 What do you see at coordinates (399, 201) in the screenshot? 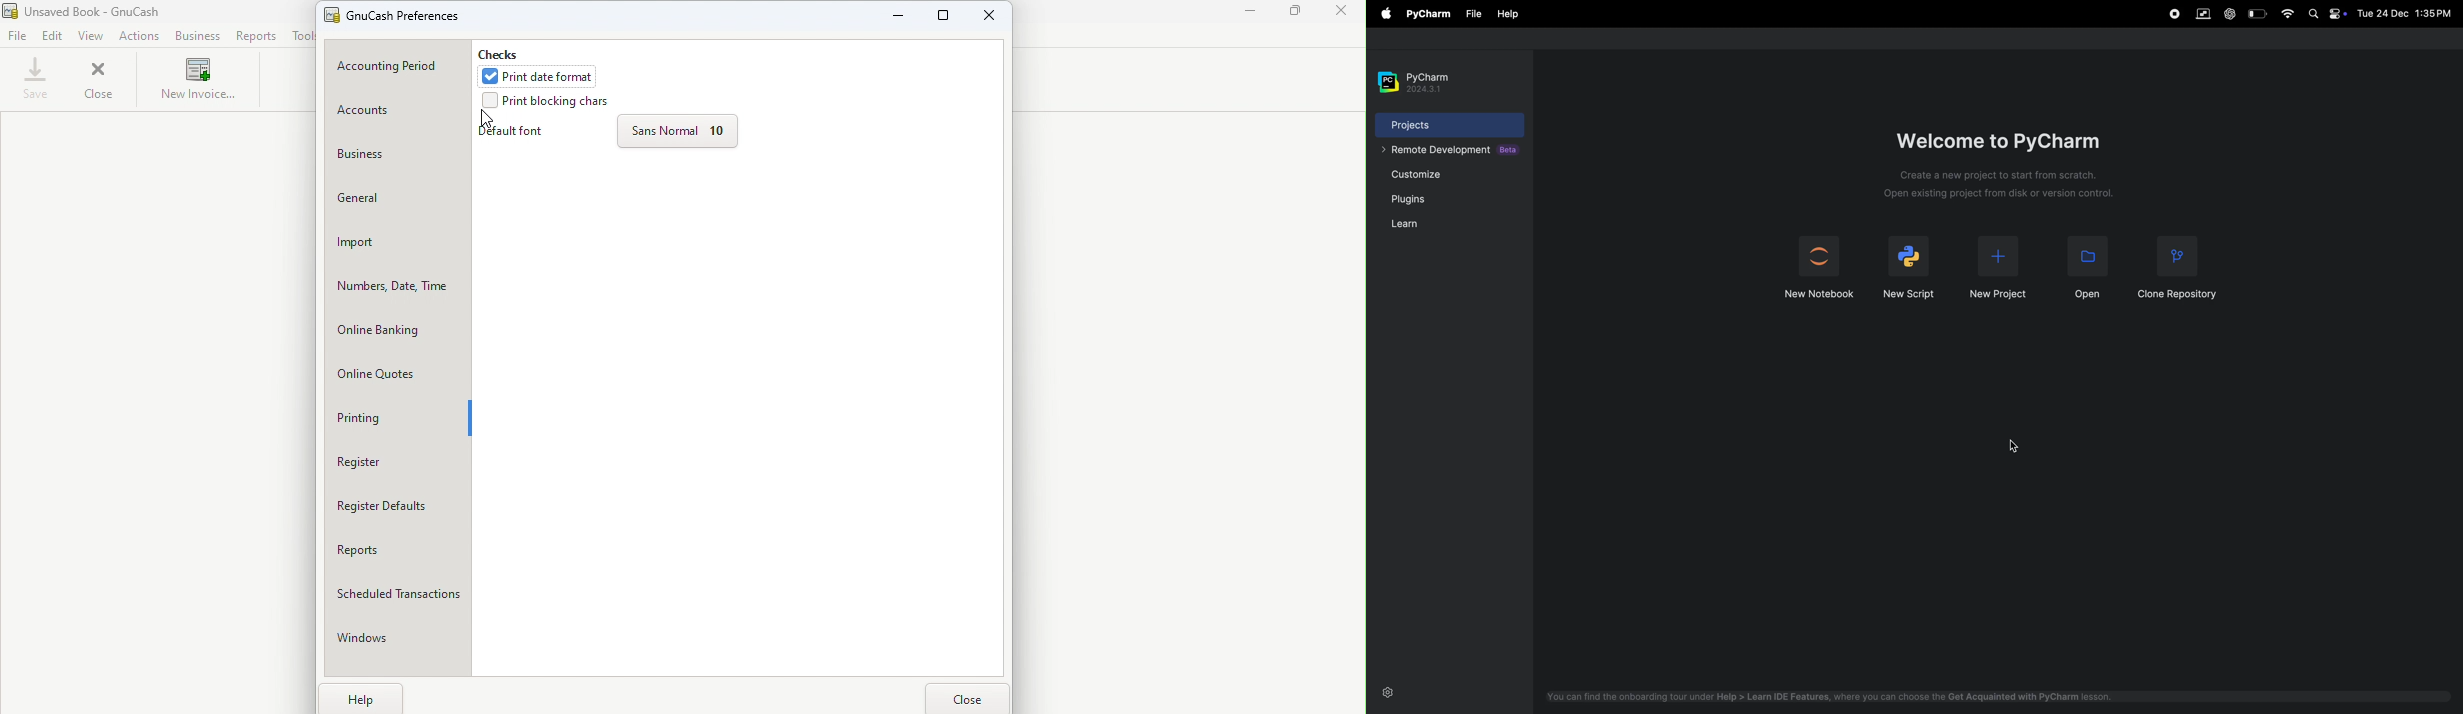
I see `General` at bounding box center [399, 201].